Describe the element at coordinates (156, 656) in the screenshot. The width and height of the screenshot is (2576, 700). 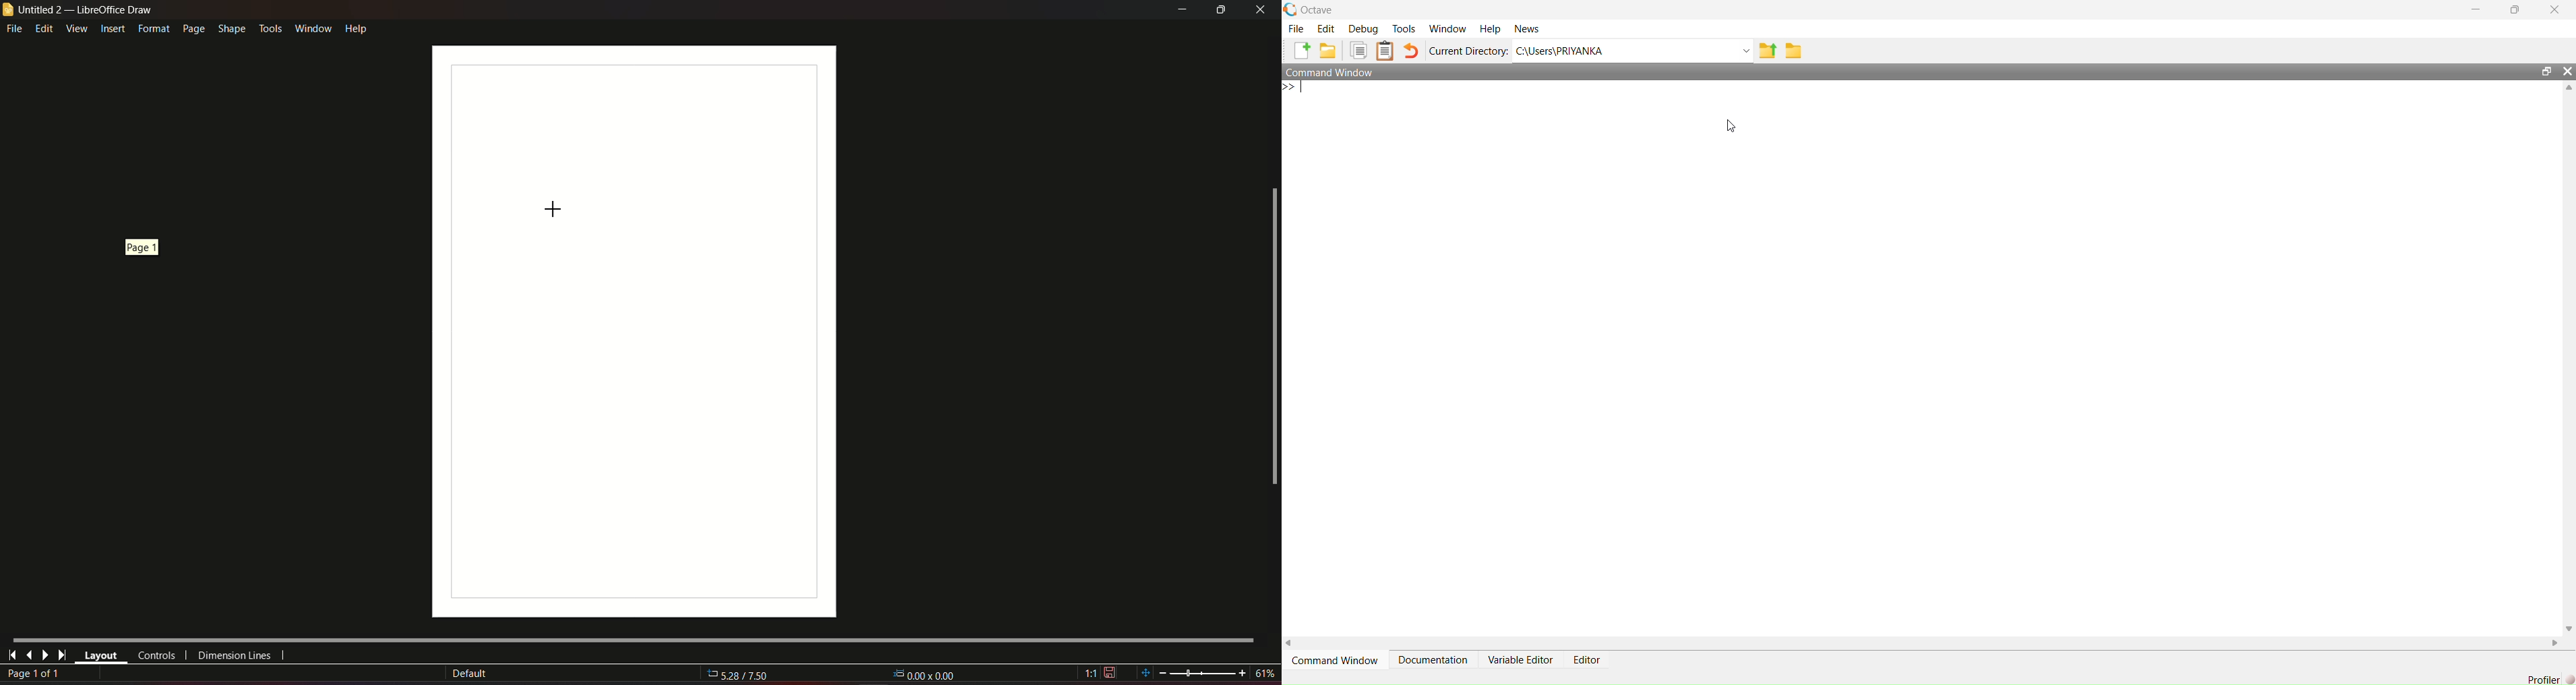
I see `controls` at that location.